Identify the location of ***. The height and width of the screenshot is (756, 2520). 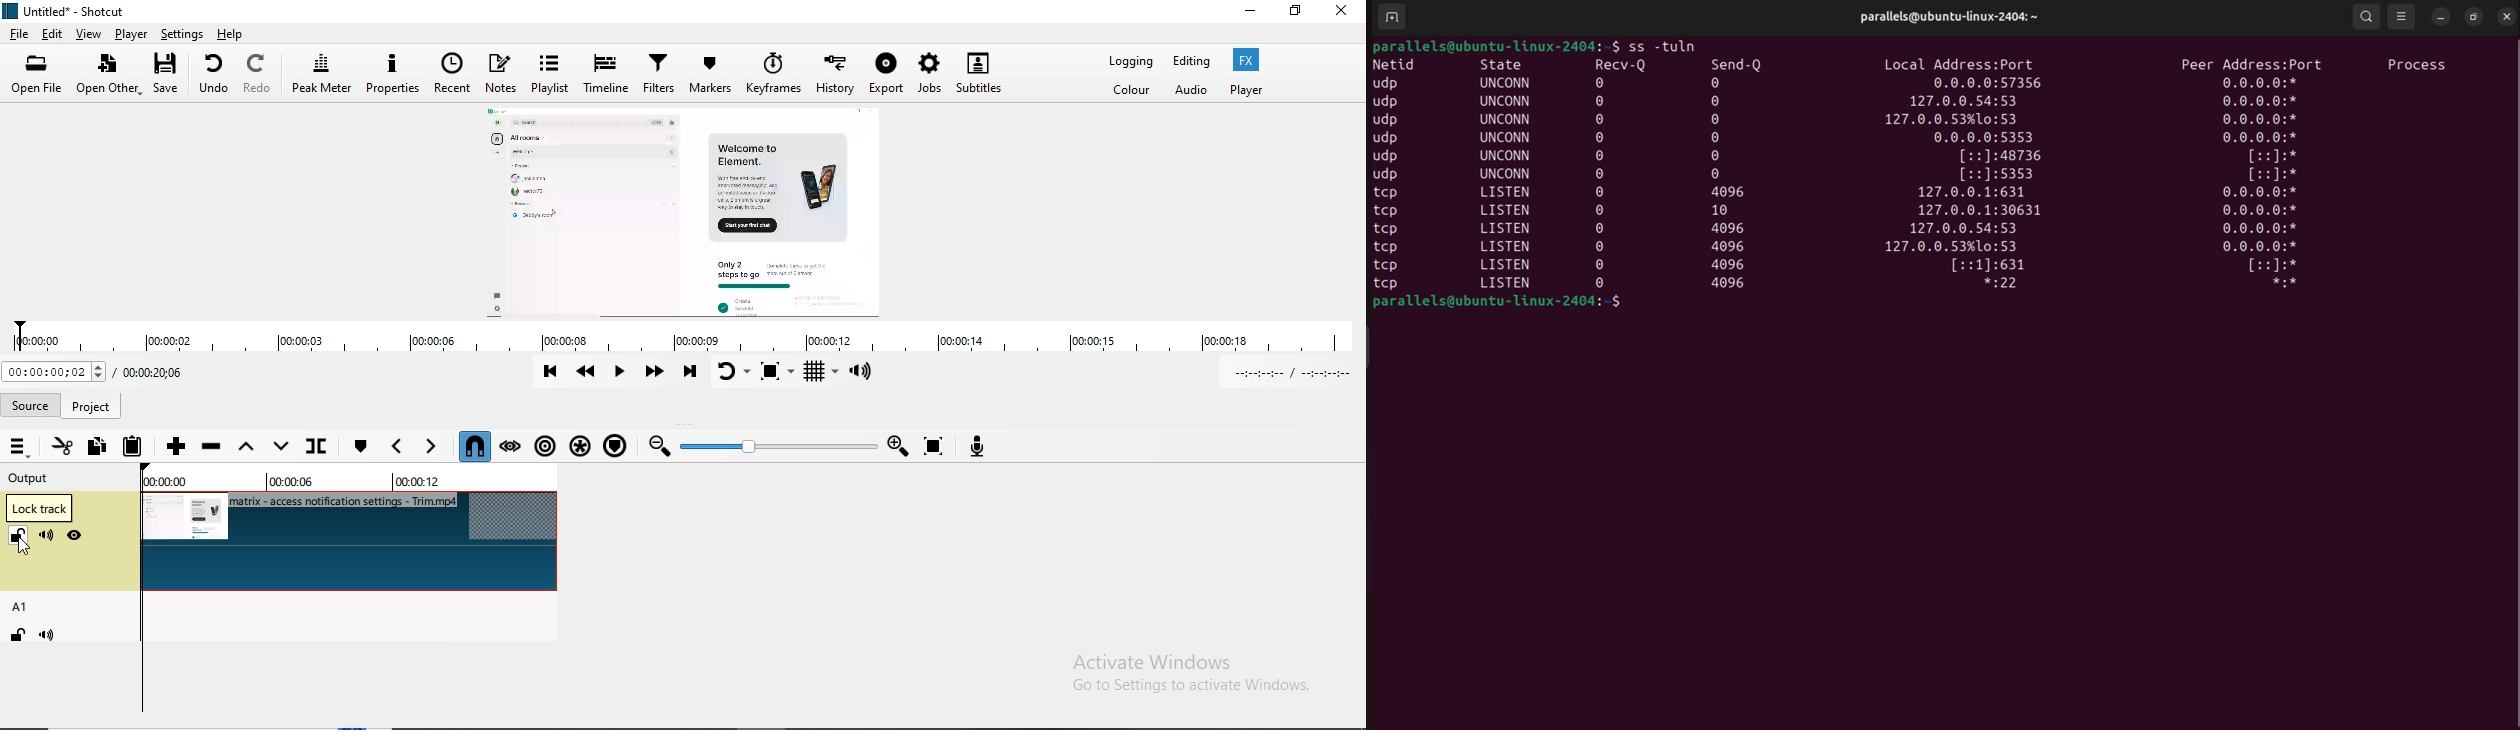
(2272, 283).